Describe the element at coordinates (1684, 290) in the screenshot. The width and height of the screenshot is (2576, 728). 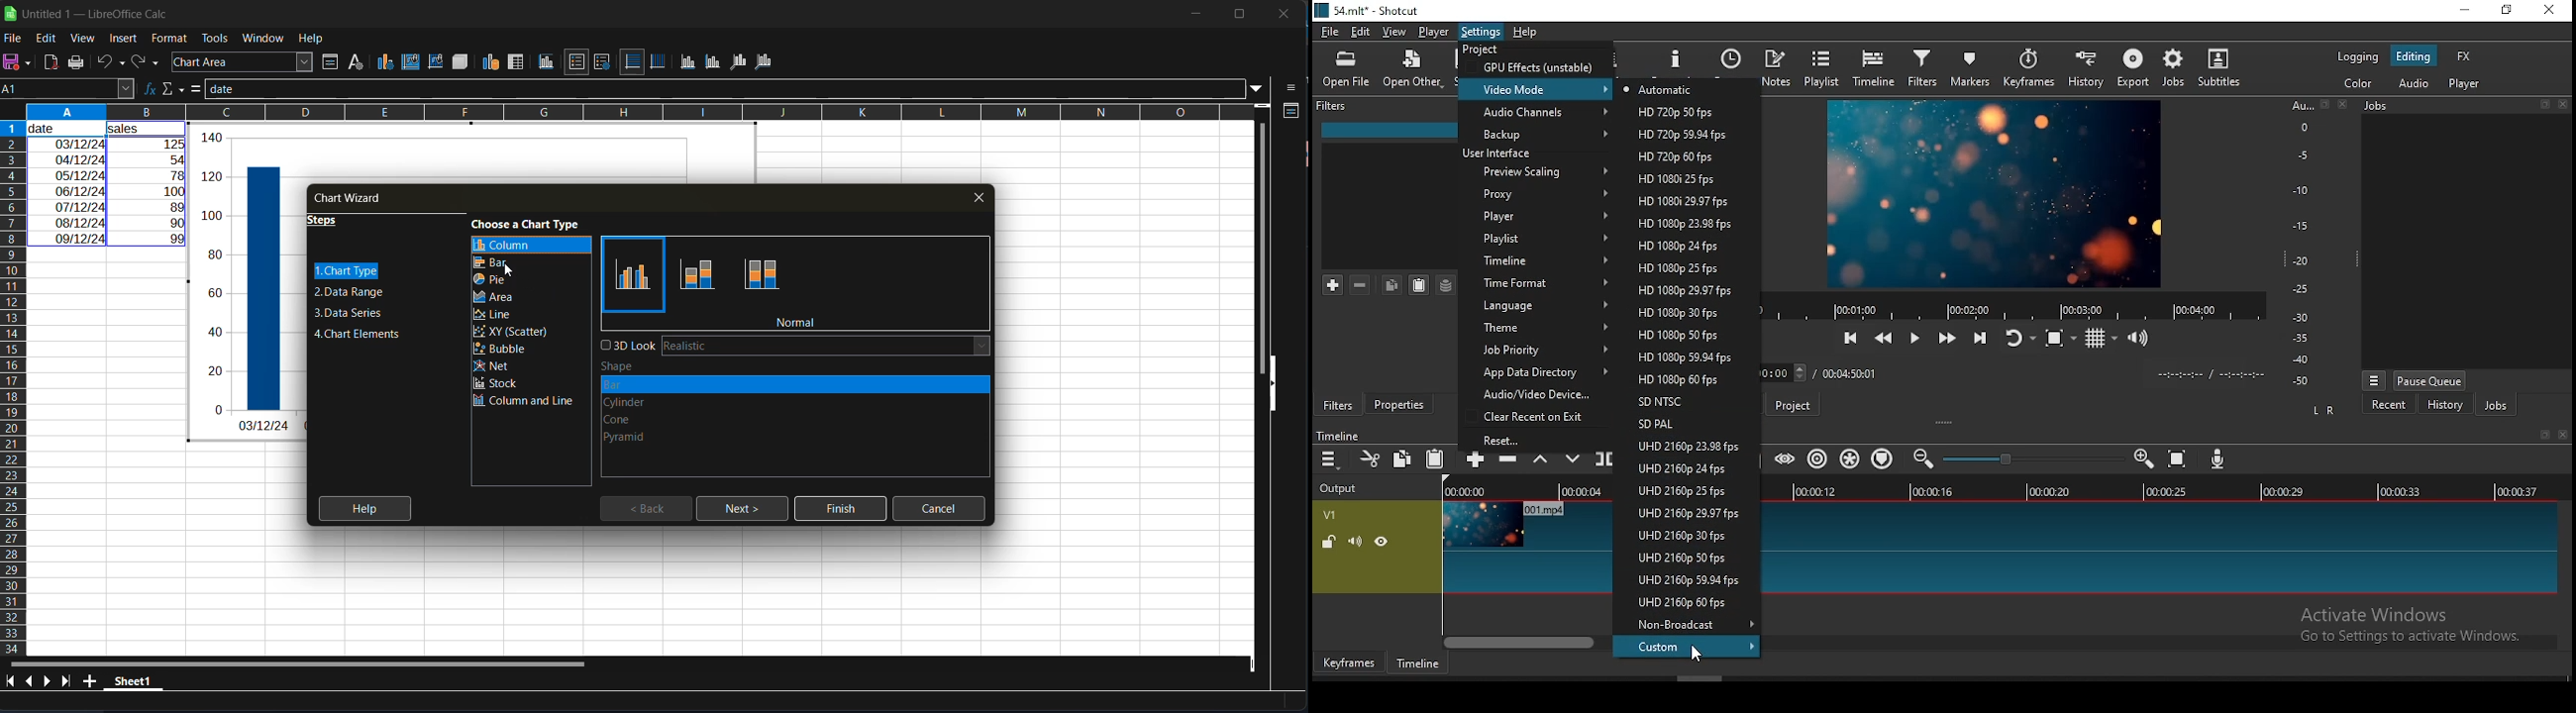
I see `resolution option` at that location.